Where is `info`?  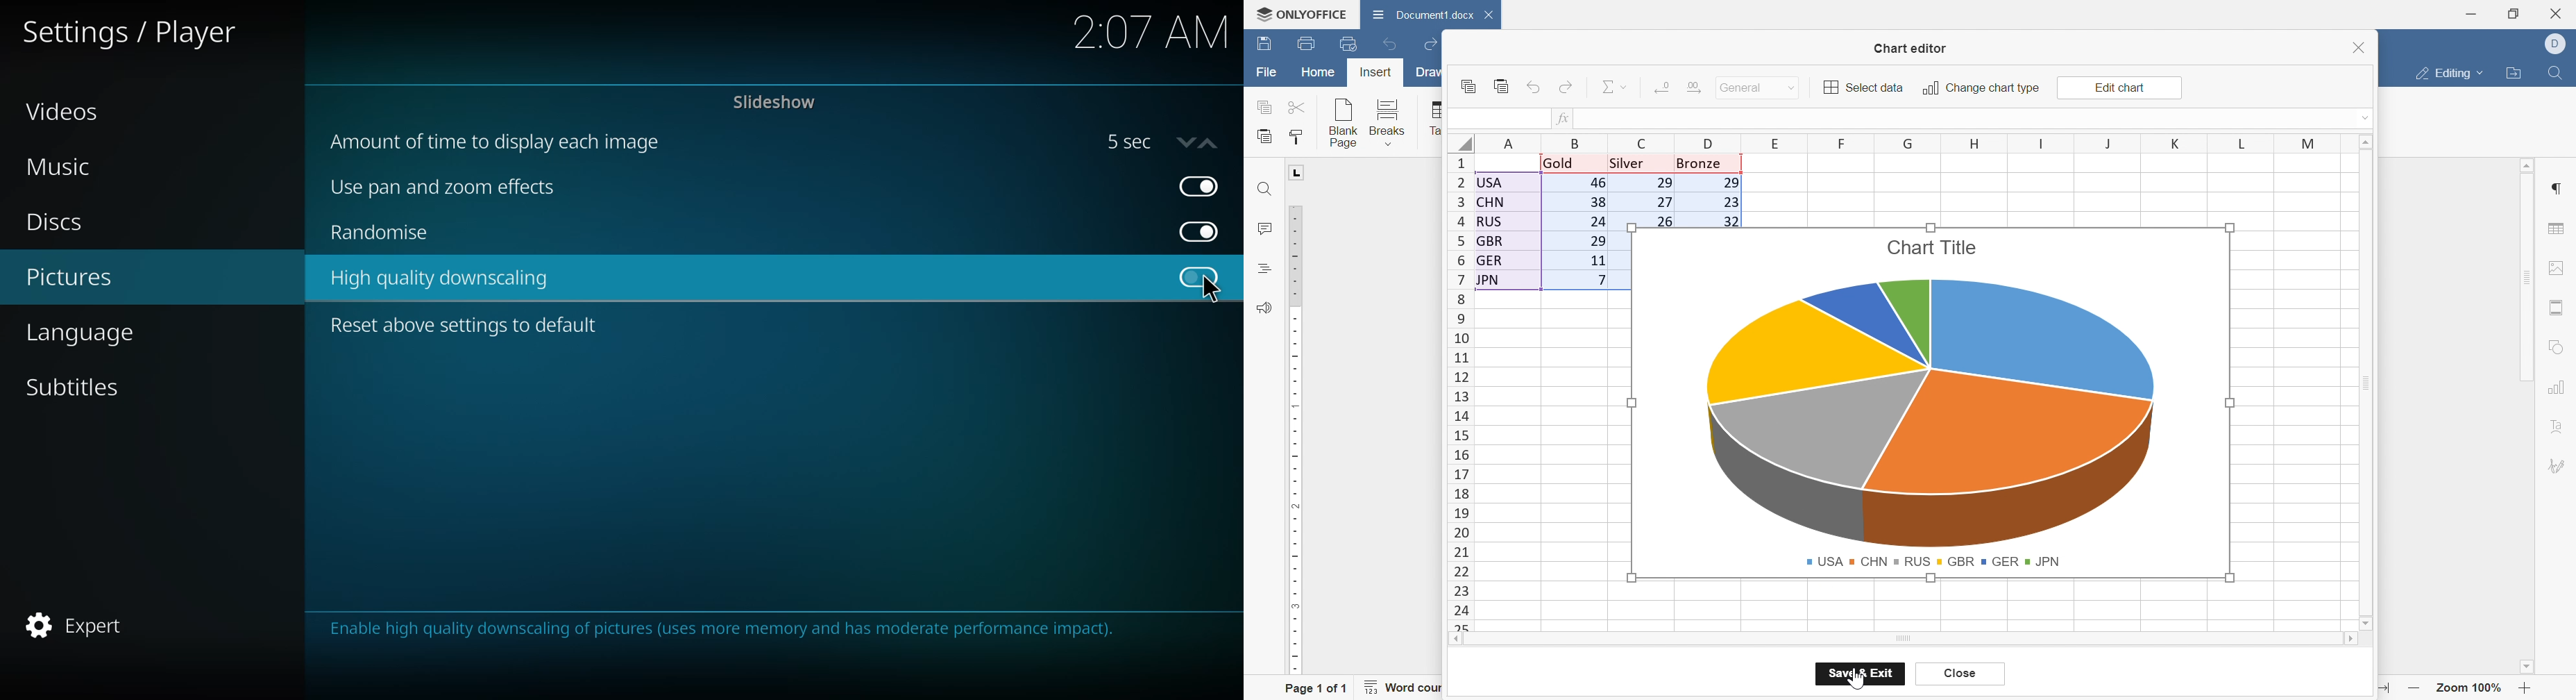 info is located at coordinates (733, 631).